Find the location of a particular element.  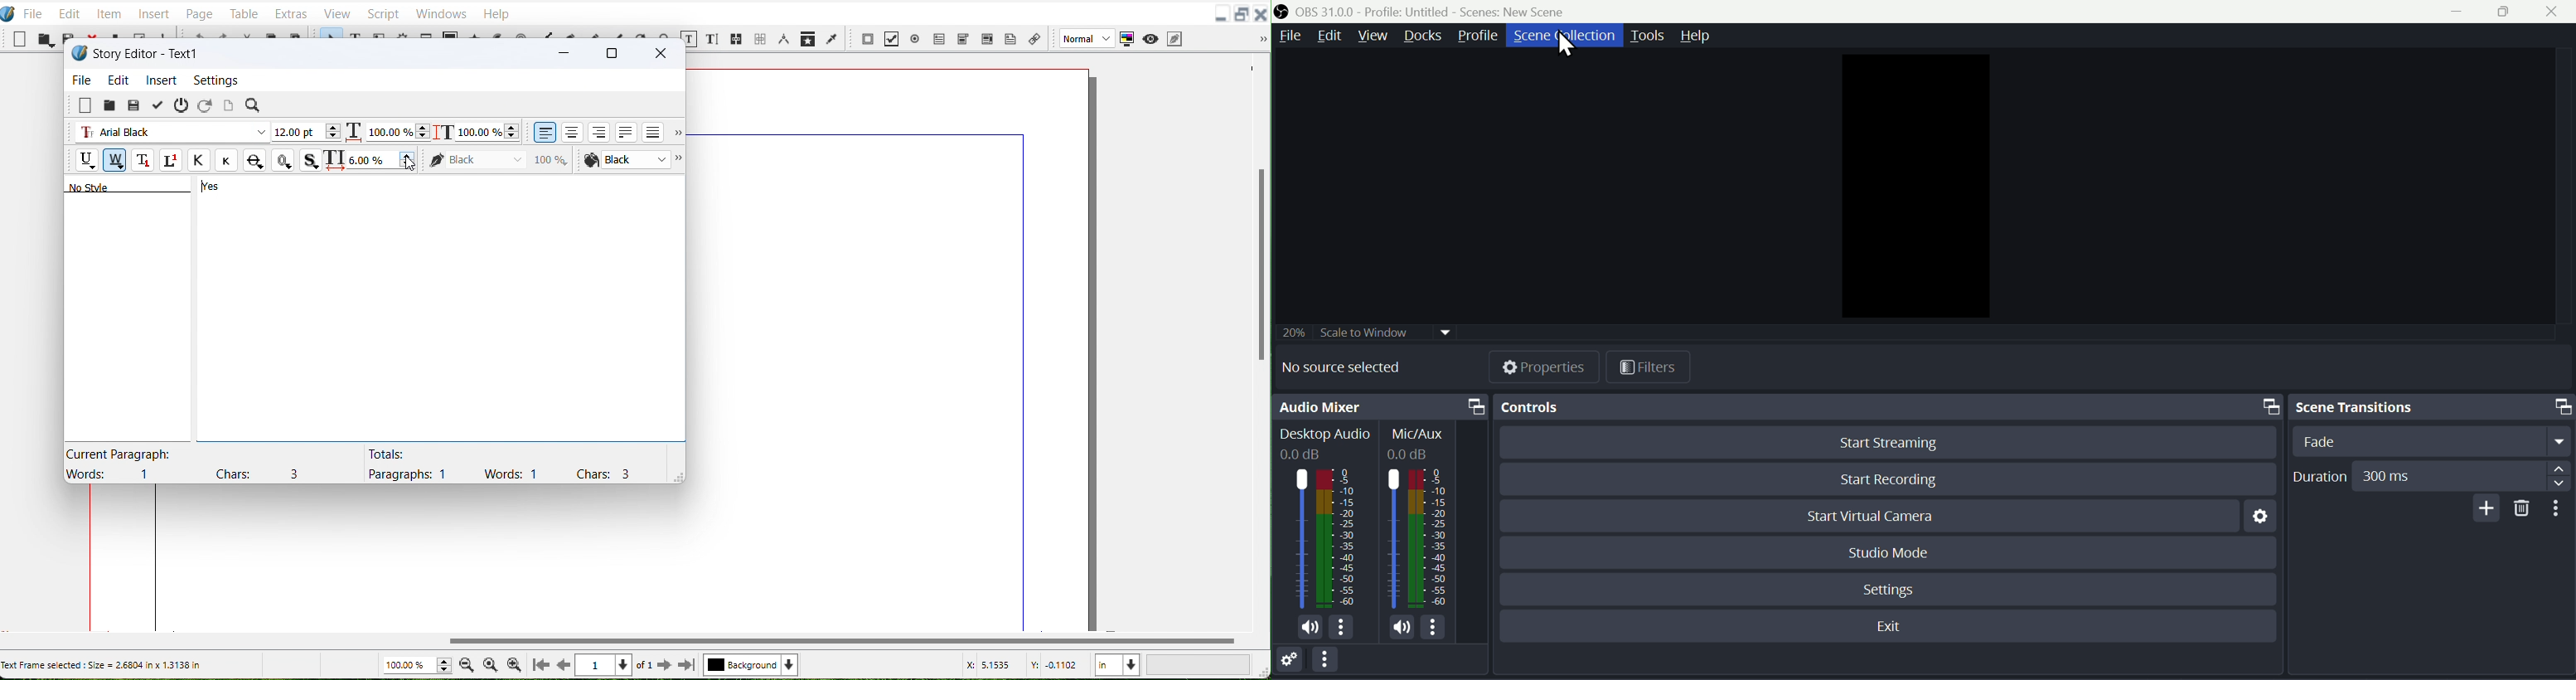

Maximize is located at coordinates (610, 51).